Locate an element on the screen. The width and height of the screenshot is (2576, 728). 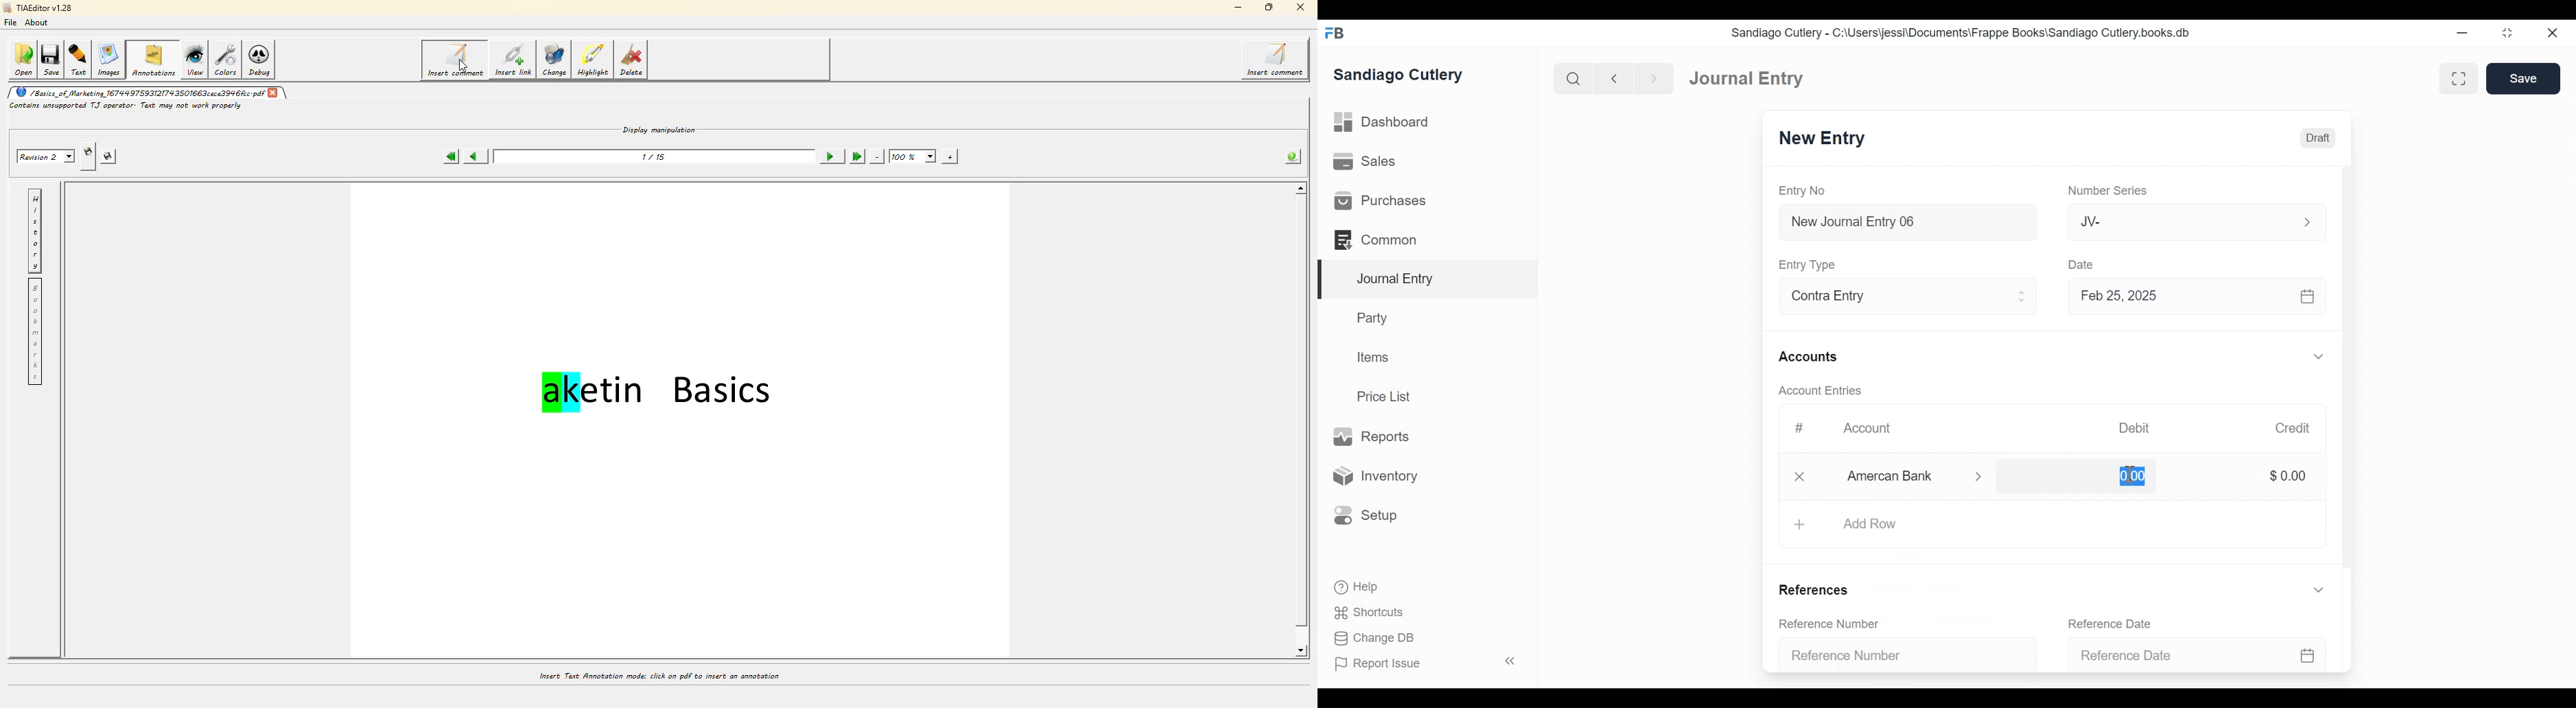
file is located at coordinates (12, 21).